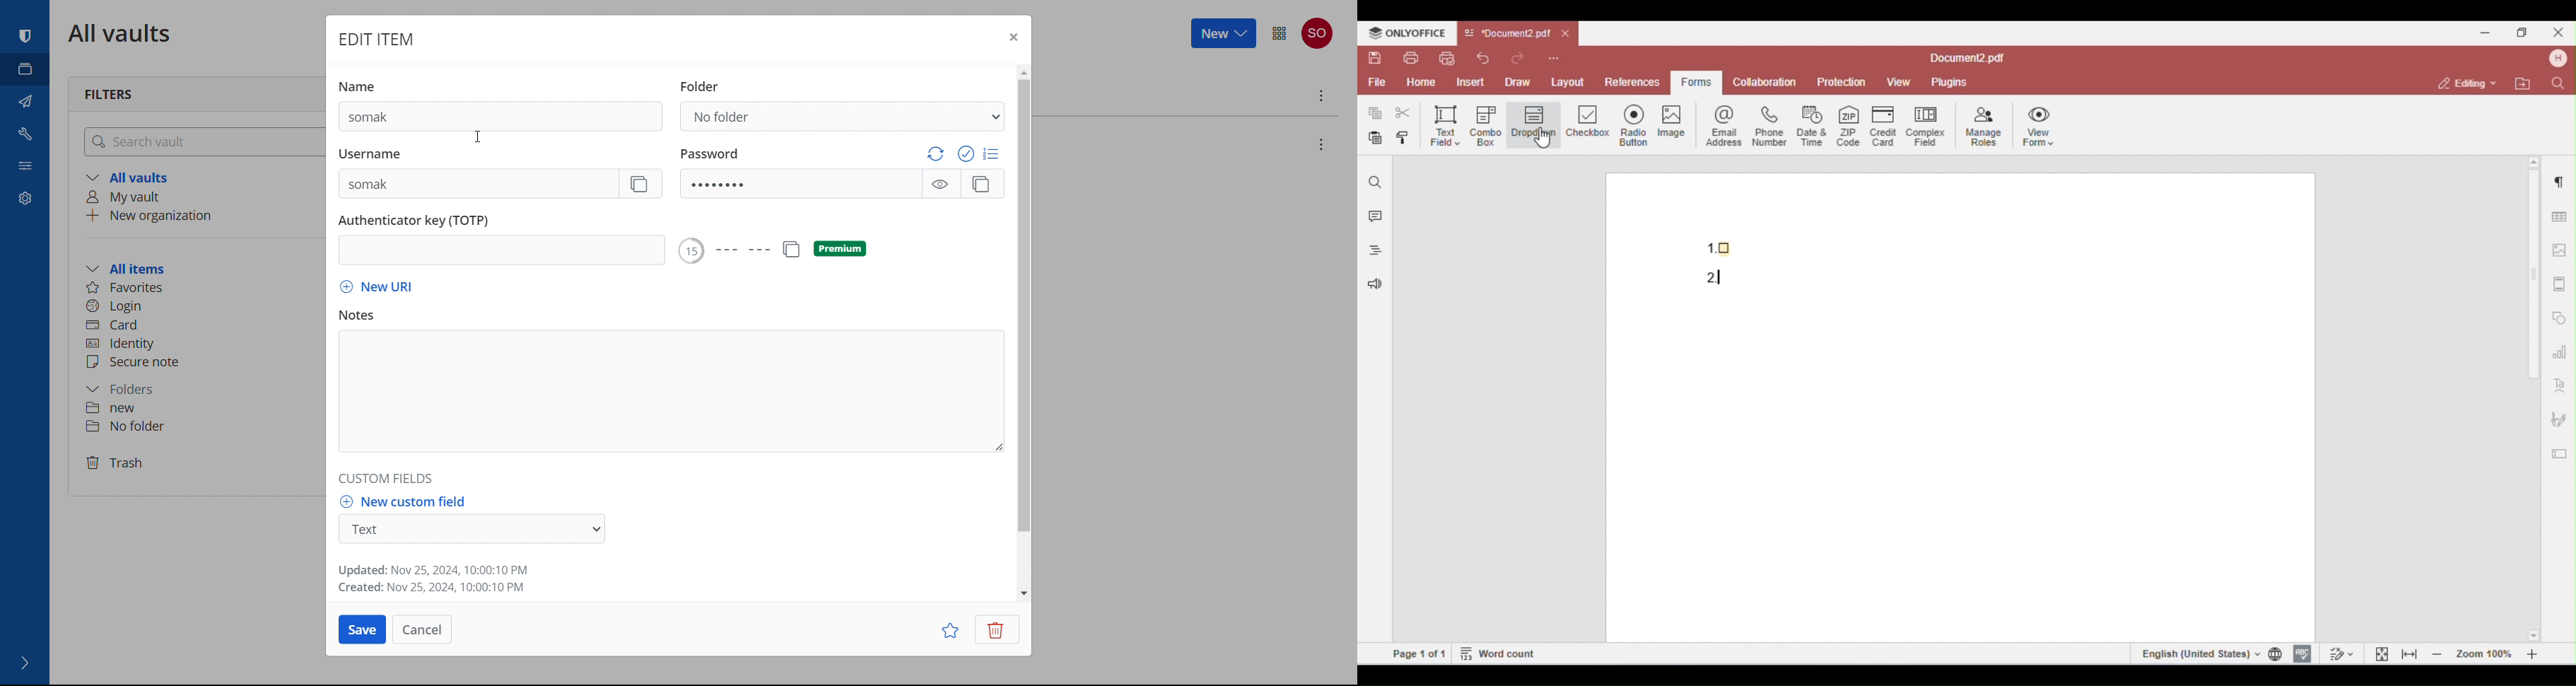 This screenshot has height=700, width=2576. Describe the element at coordinates (1319, 144) in the screenshot. I see `options` at that location.